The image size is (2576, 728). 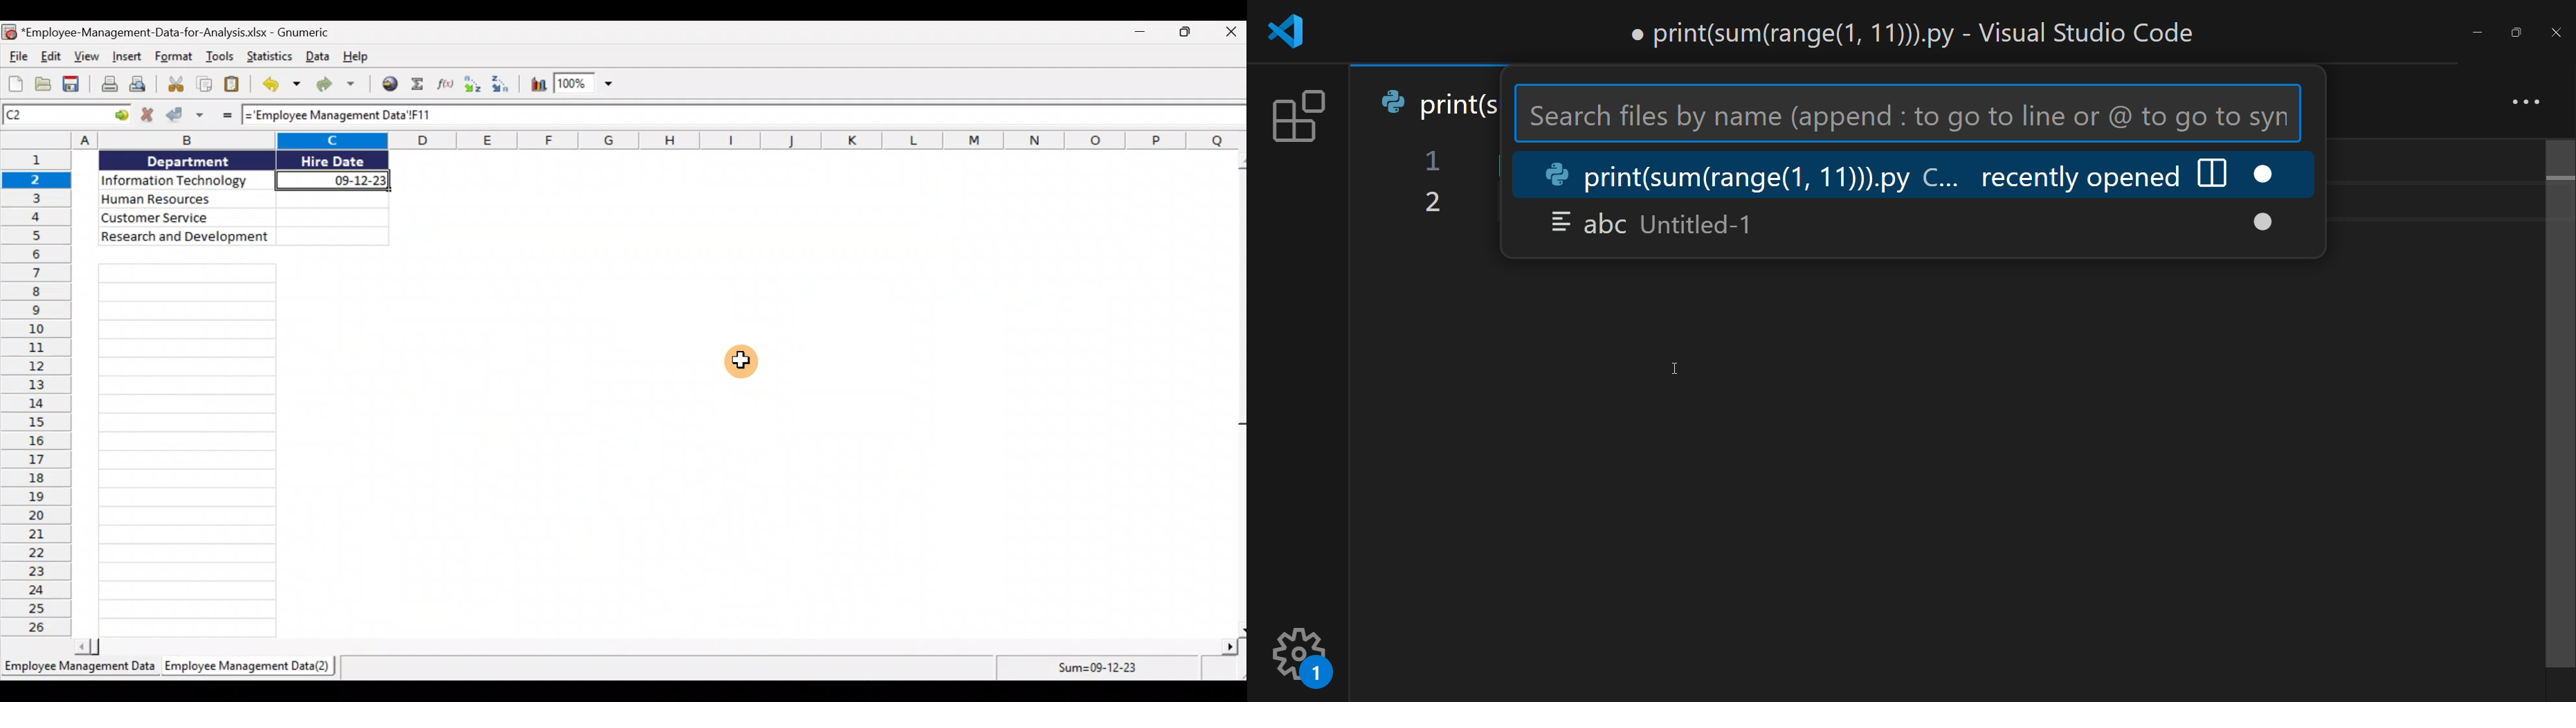 What do you see at coordinates (450, 85) in the screenshot?
I see `Edit a function in the current cell` at bounding box center [450, 85].